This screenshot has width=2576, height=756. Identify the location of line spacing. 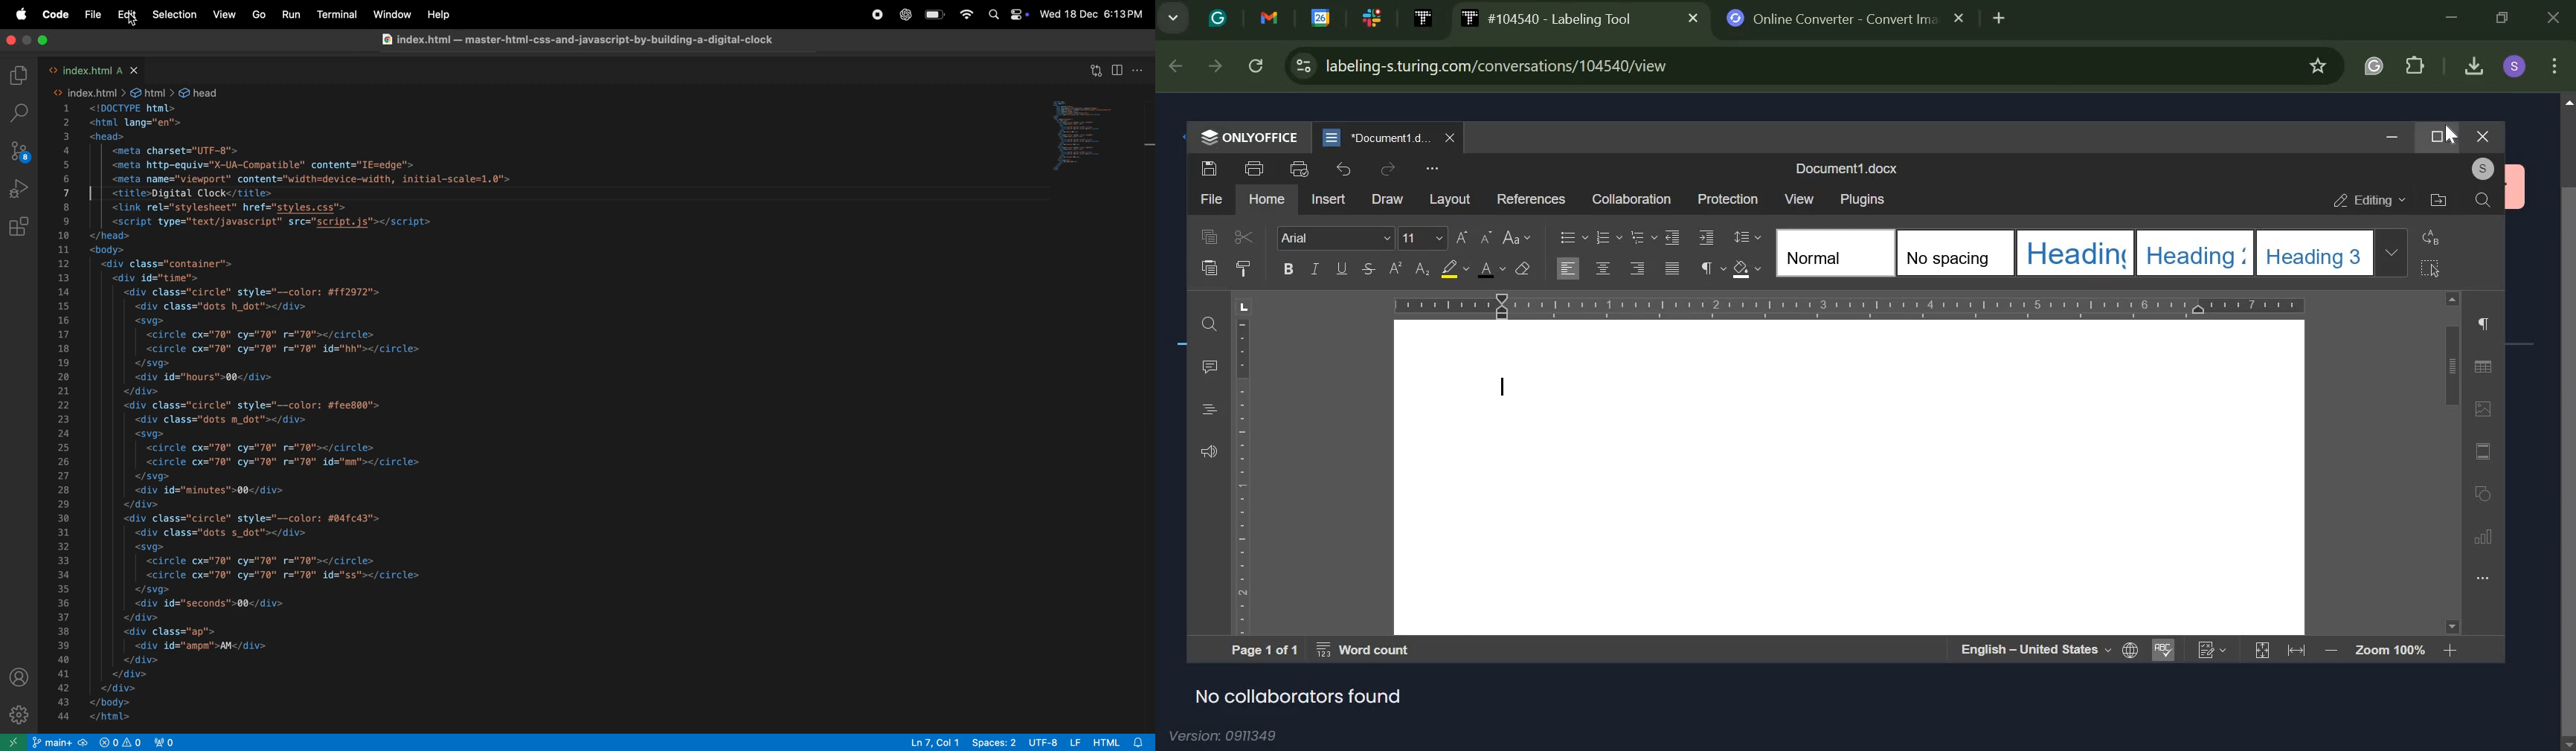
(1746, 236).